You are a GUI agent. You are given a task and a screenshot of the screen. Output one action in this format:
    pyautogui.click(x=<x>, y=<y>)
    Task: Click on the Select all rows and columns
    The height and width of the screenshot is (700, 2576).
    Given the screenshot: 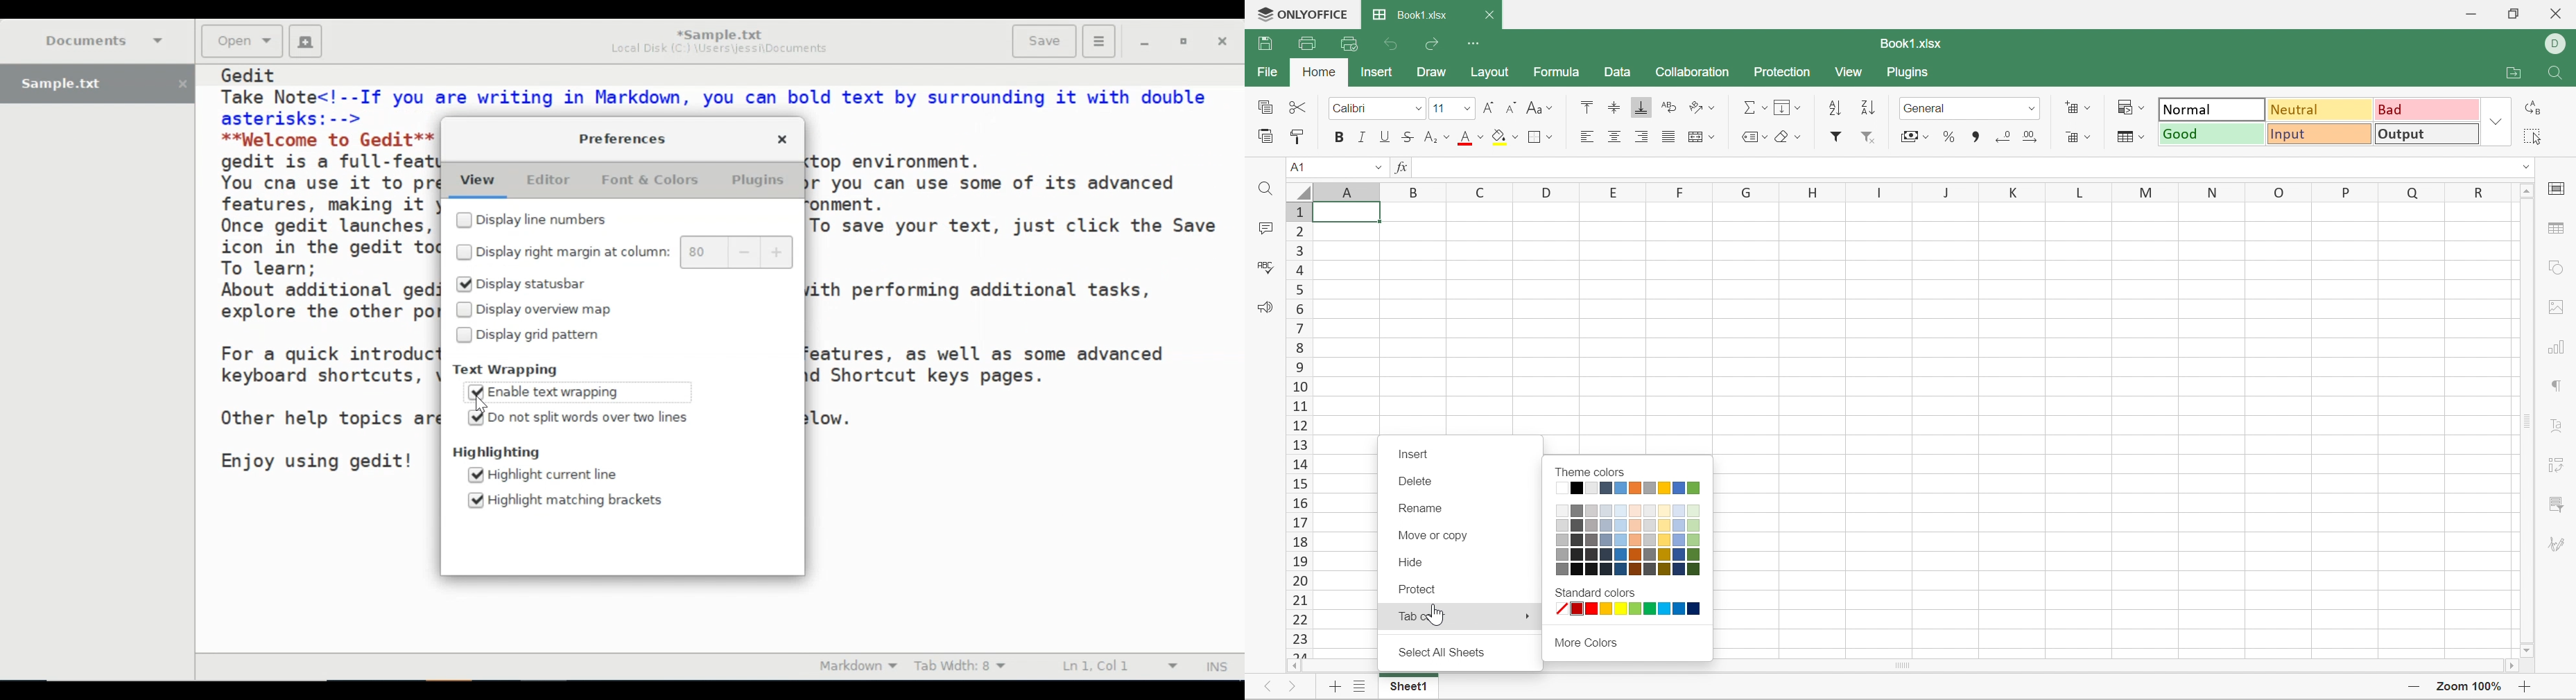 What is the action you would take?
    pyautogui.click(x=1295, y=190)
    